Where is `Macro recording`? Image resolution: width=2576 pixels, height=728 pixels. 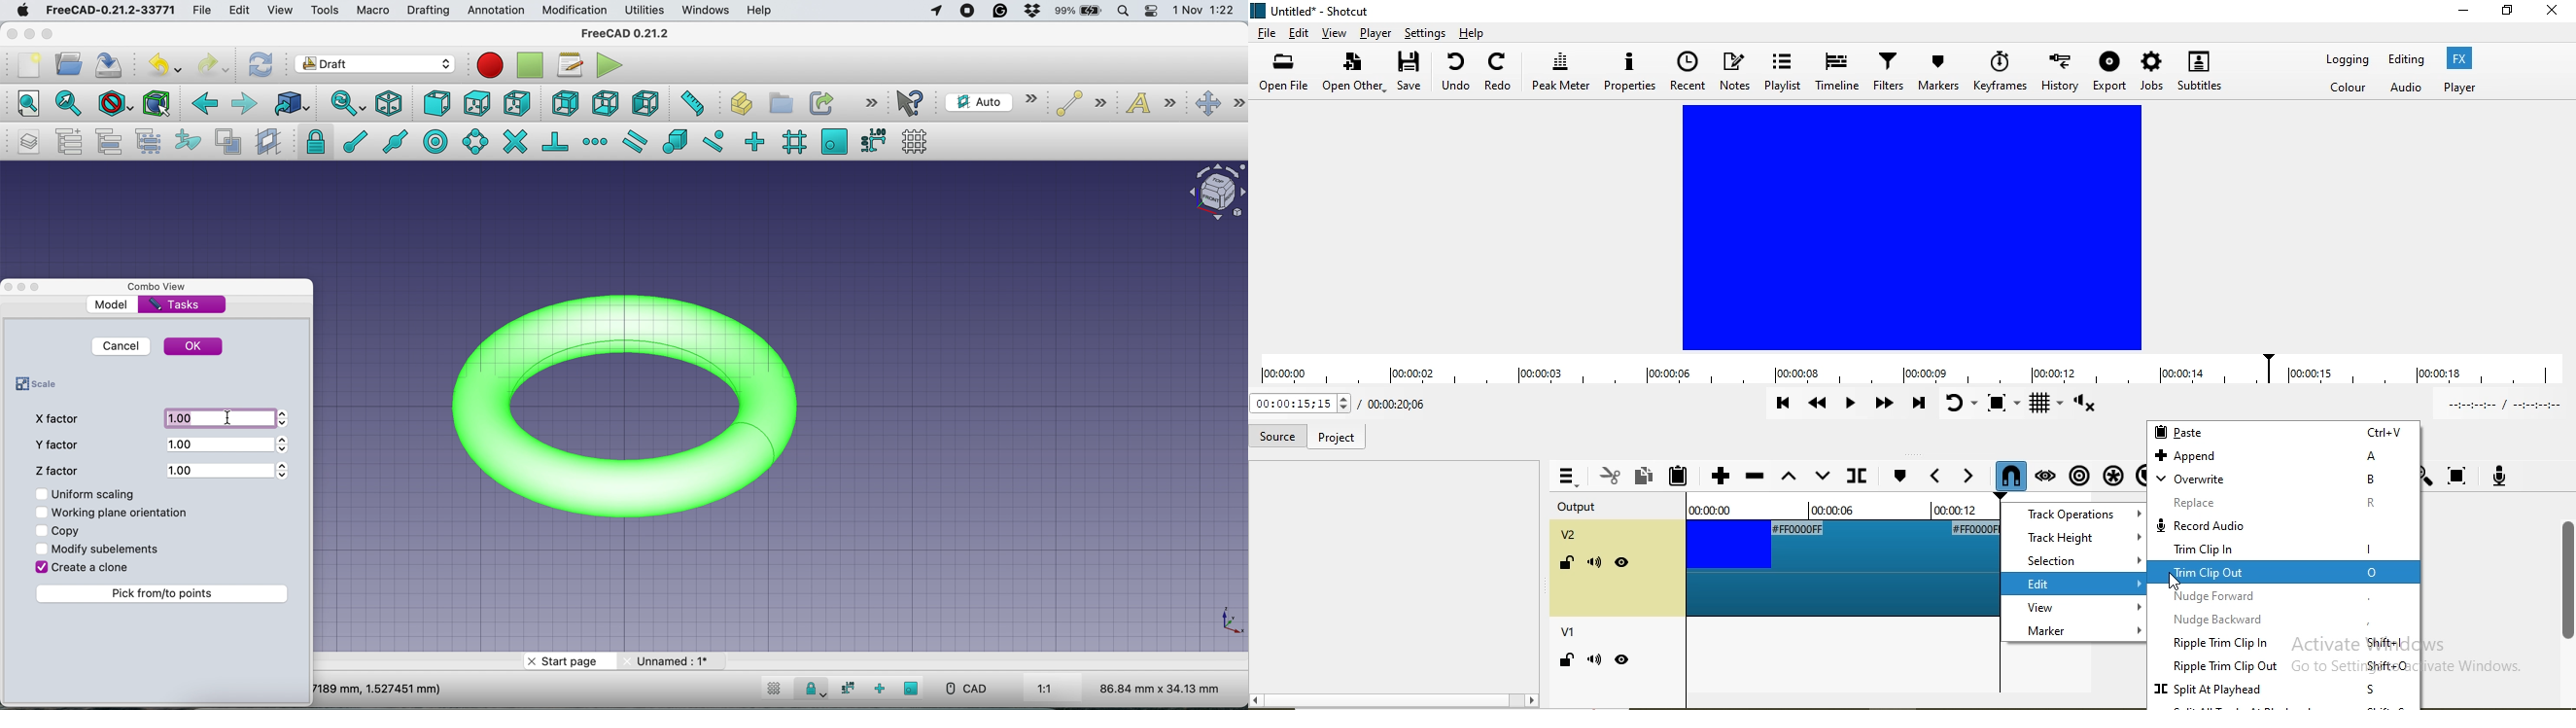 Macro recording is located at coordinates (489, 66).